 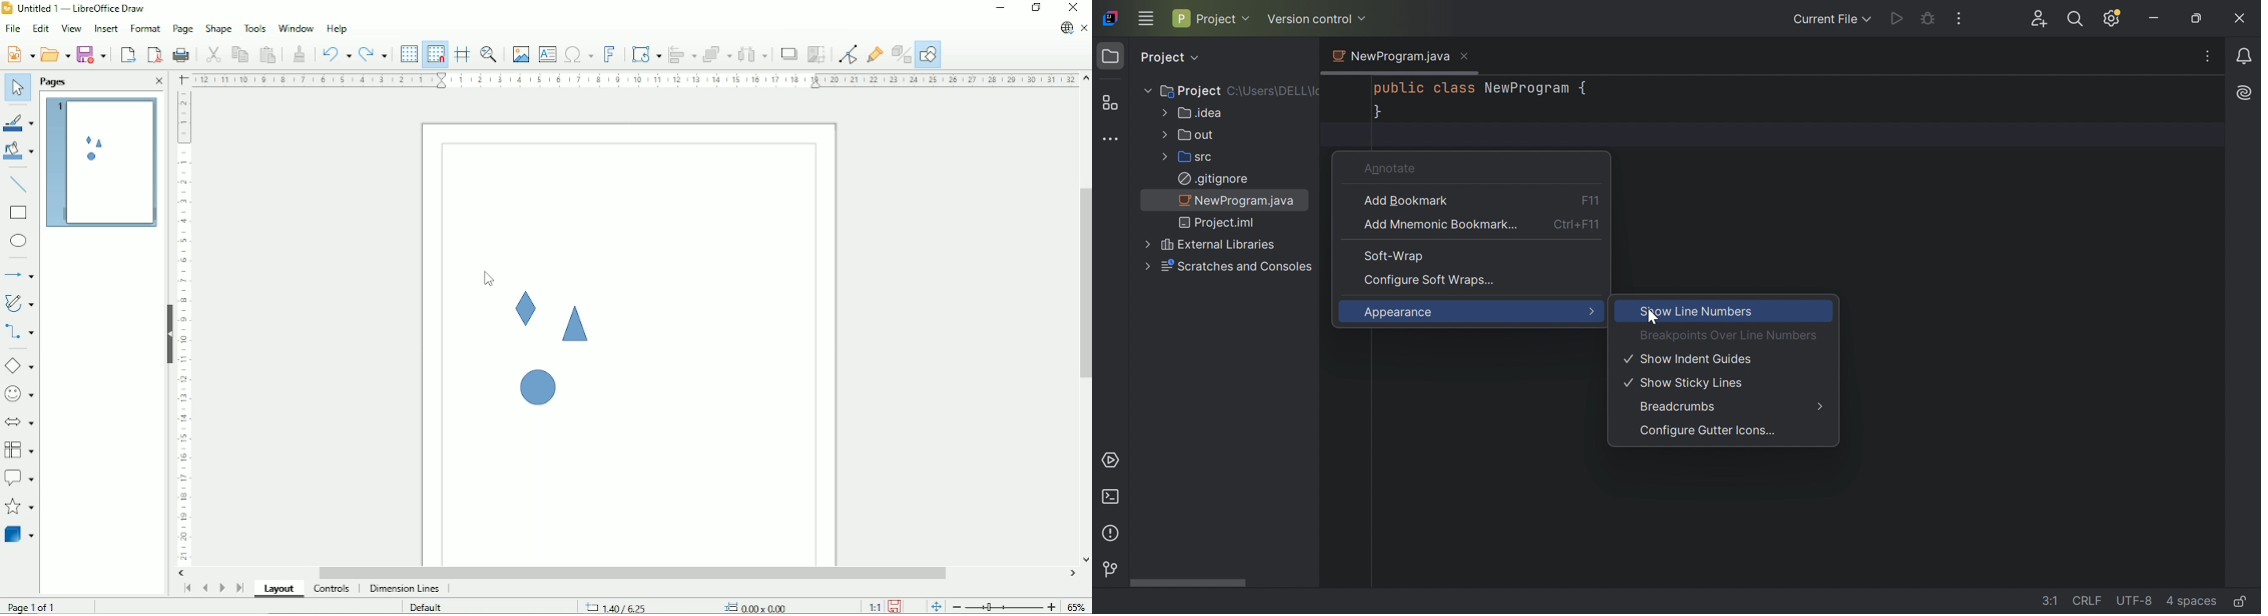 I want to click on Shape, so click(x=218, y=29).